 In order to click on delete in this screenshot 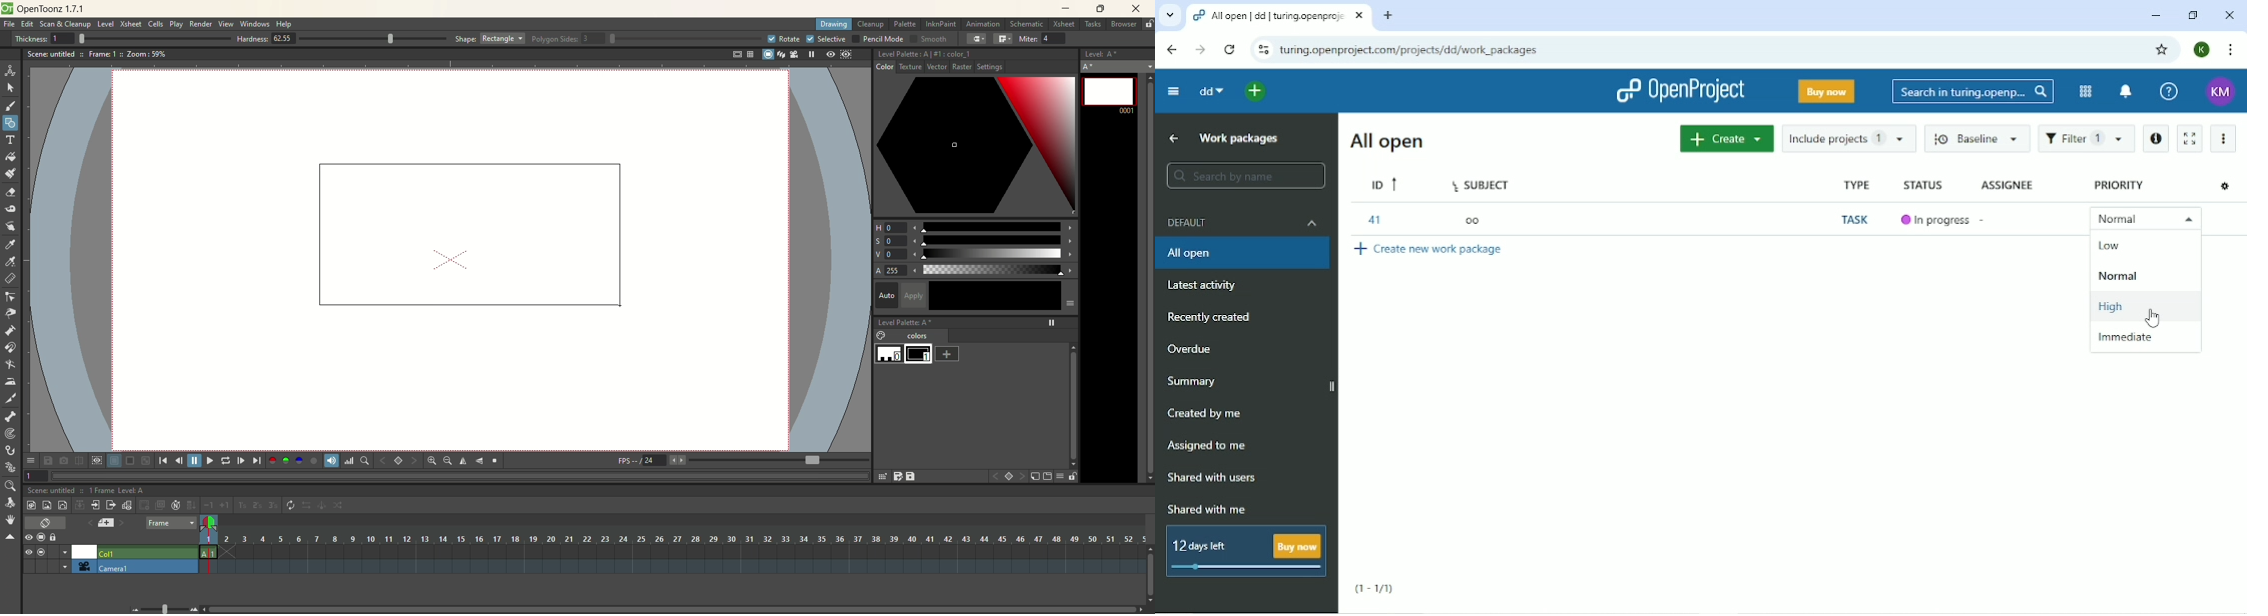, I will do `click(882, 476)`.